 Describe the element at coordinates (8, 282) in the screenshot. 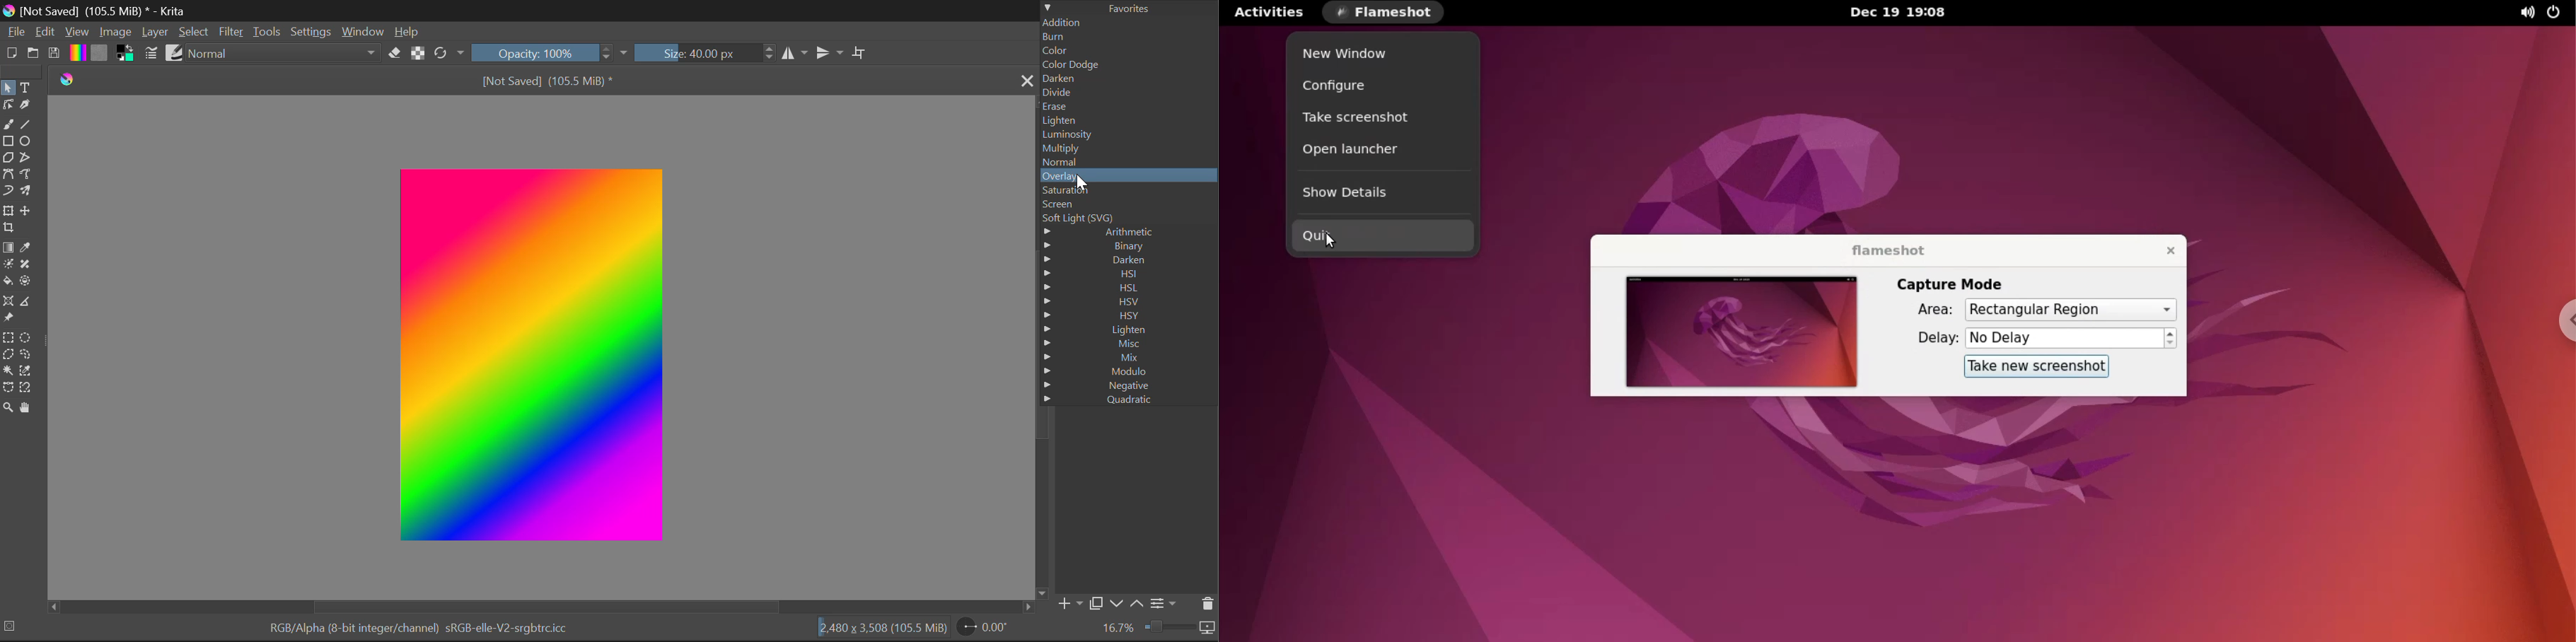

I see `Fill` at that location.